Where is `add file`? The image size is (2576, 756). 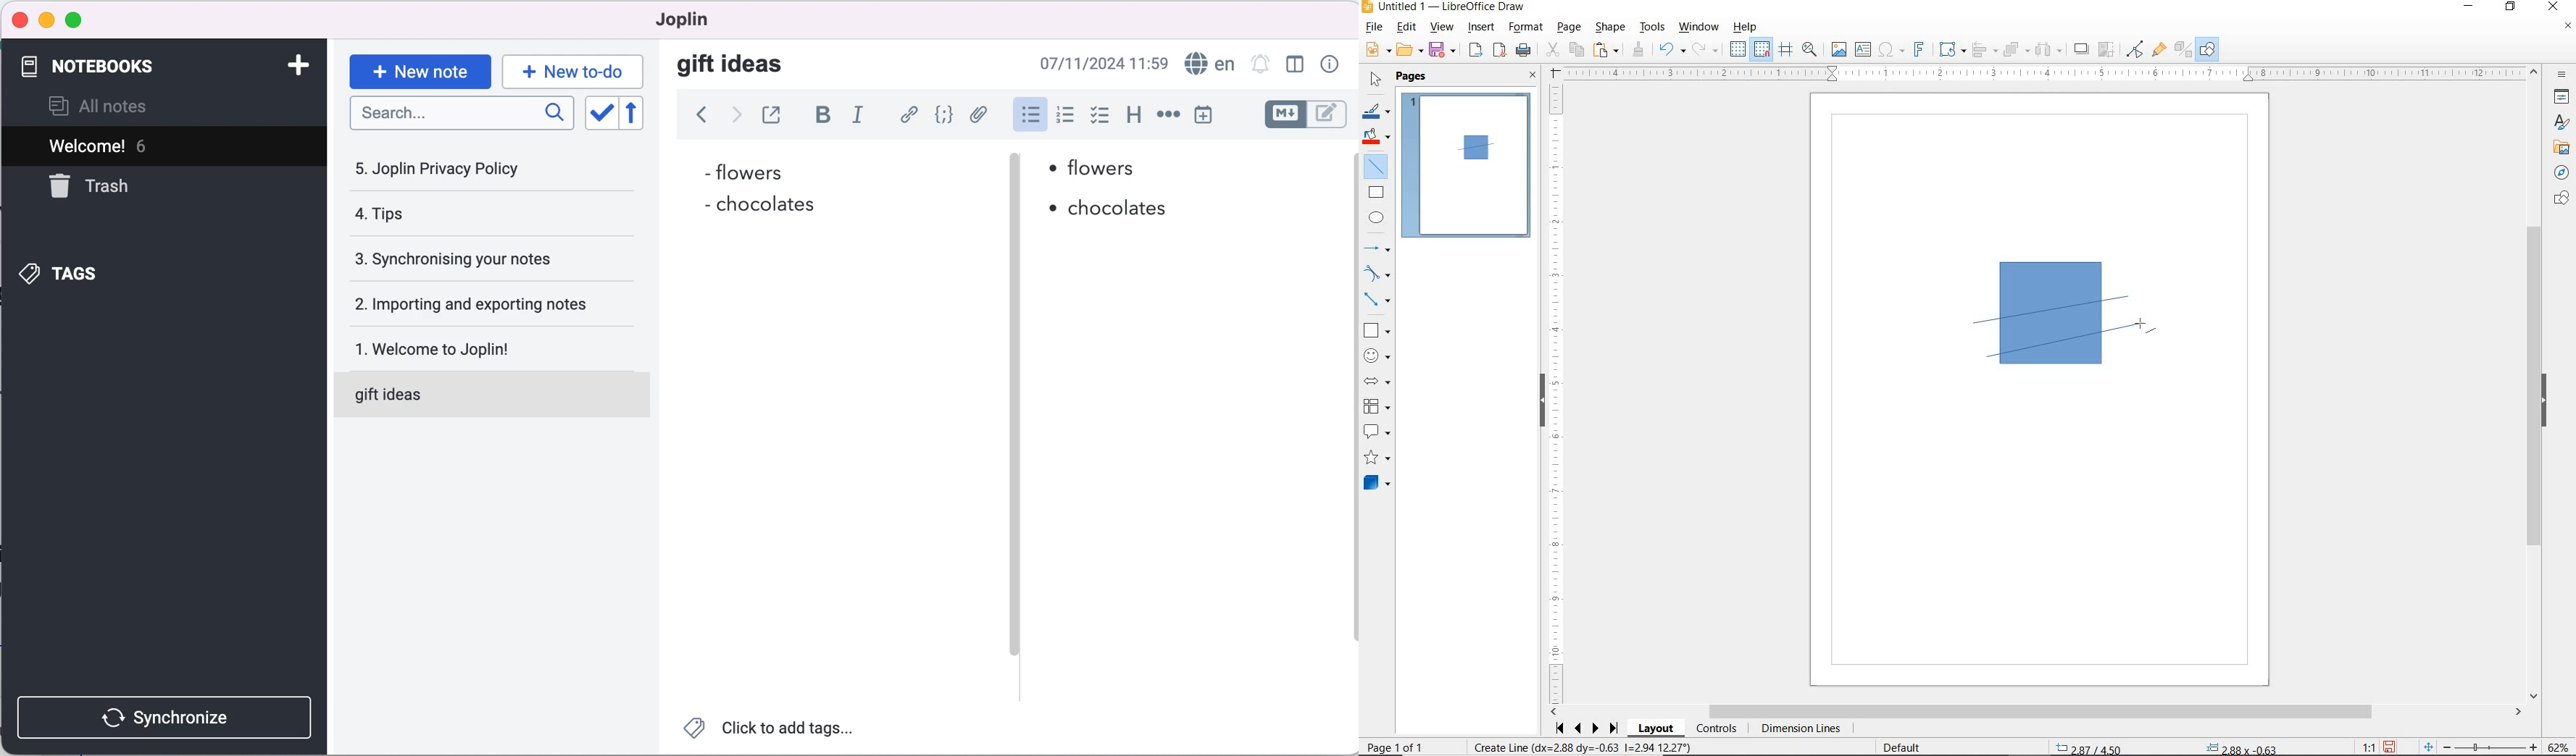
add file is located at coordinates (980, 116).